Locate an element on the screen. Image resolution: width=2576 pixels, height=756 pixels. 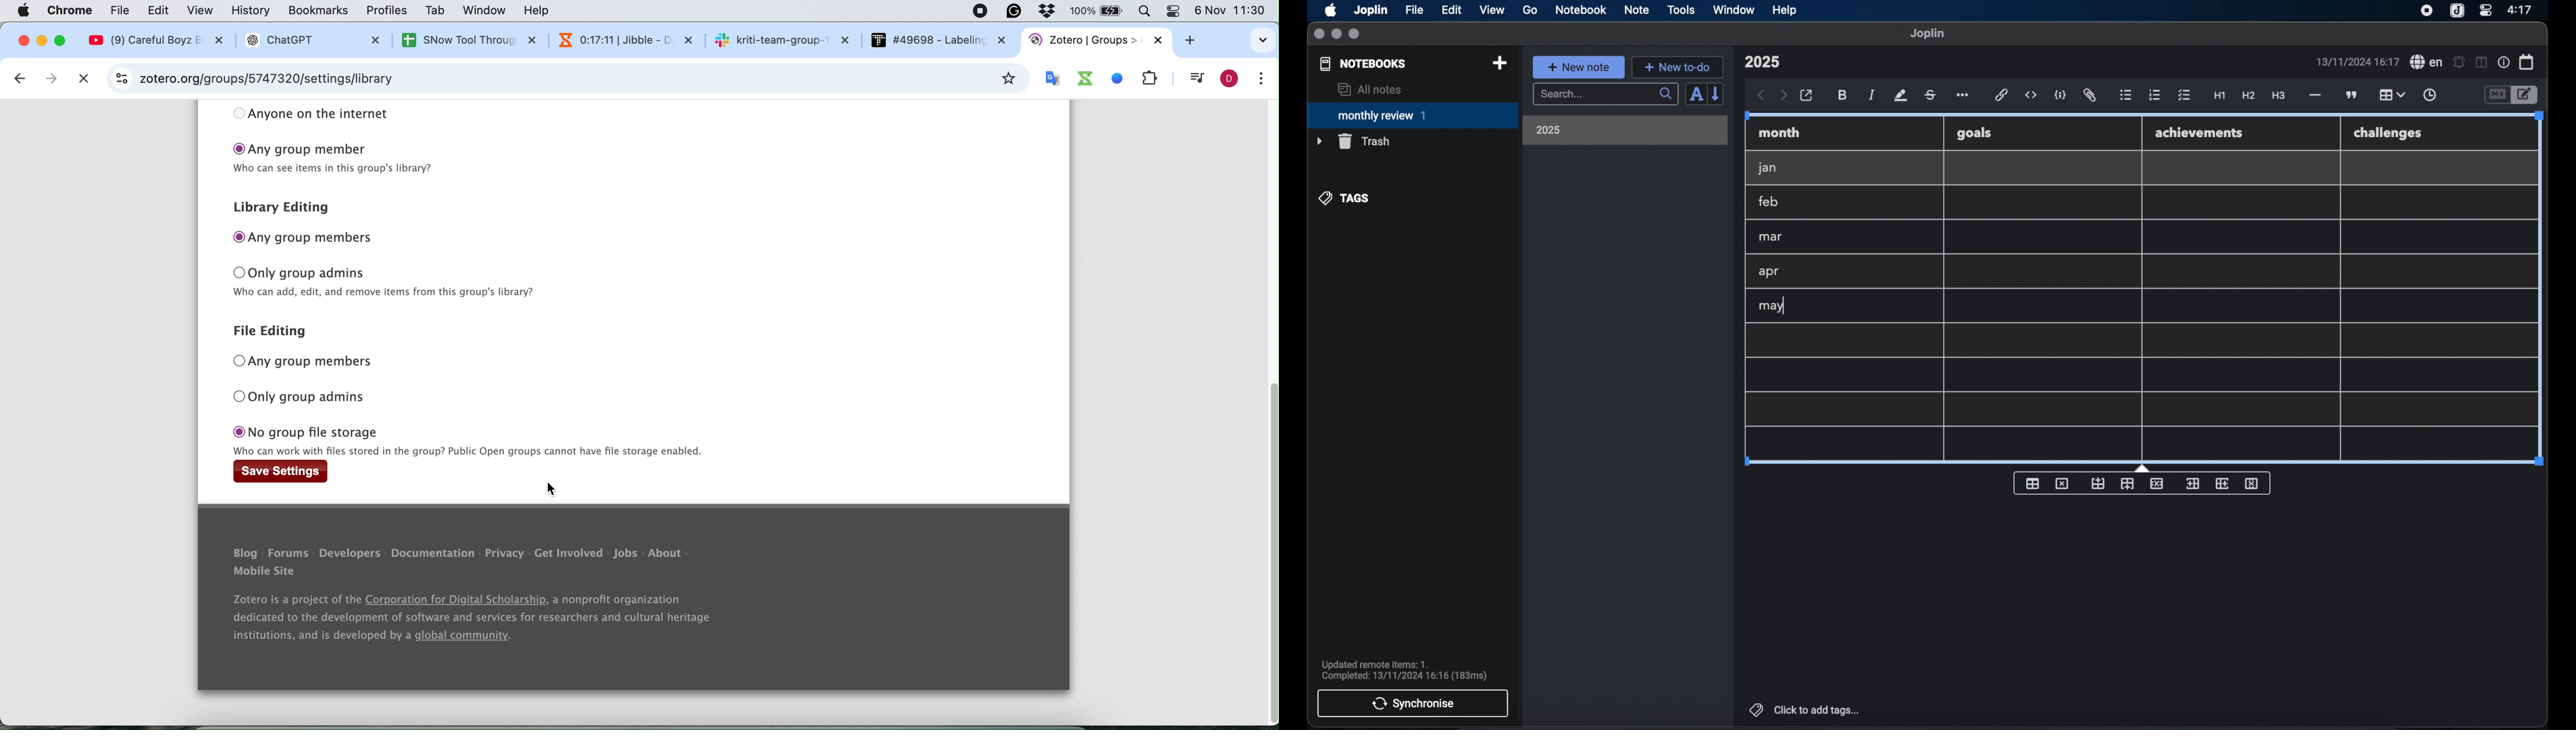
screen recorder icon is located at coordinates (2427, 11).